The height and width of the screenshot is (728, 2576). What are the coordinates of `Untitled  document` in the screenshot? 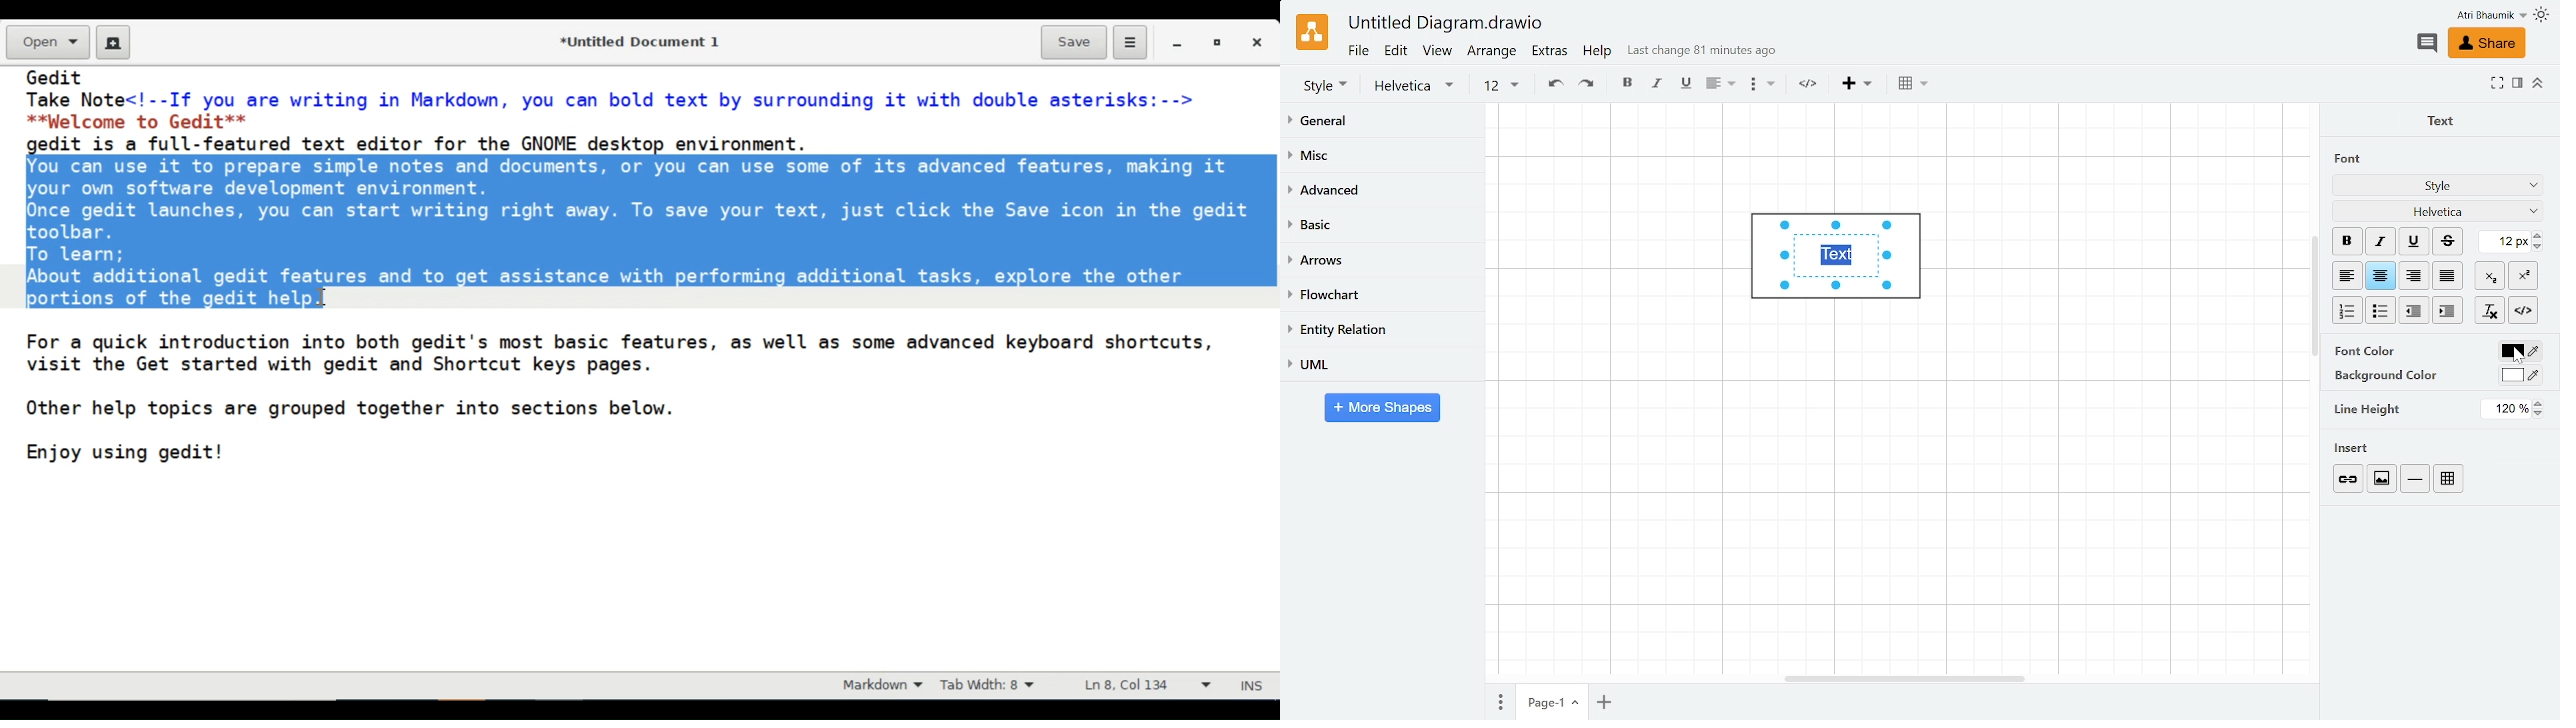 It's located at (637, 41).